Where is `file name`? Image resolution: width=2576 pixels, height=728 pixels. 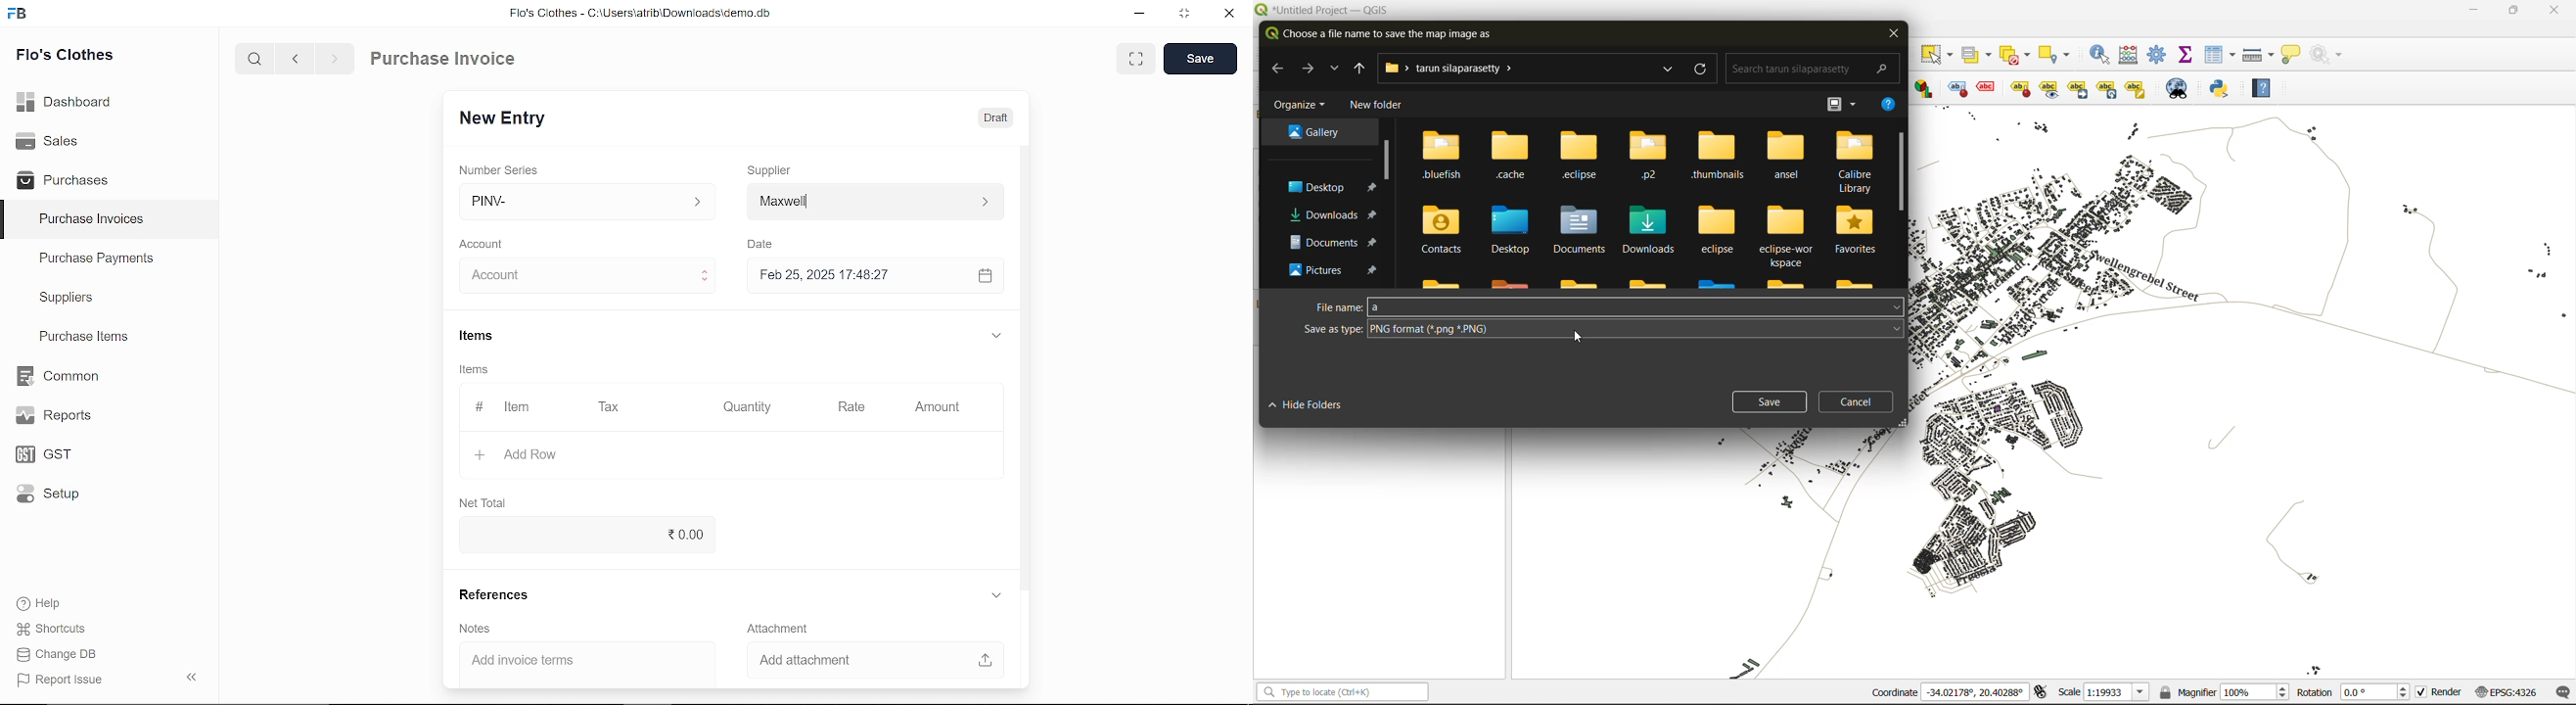
file name is located at coordinates (1608, 307).